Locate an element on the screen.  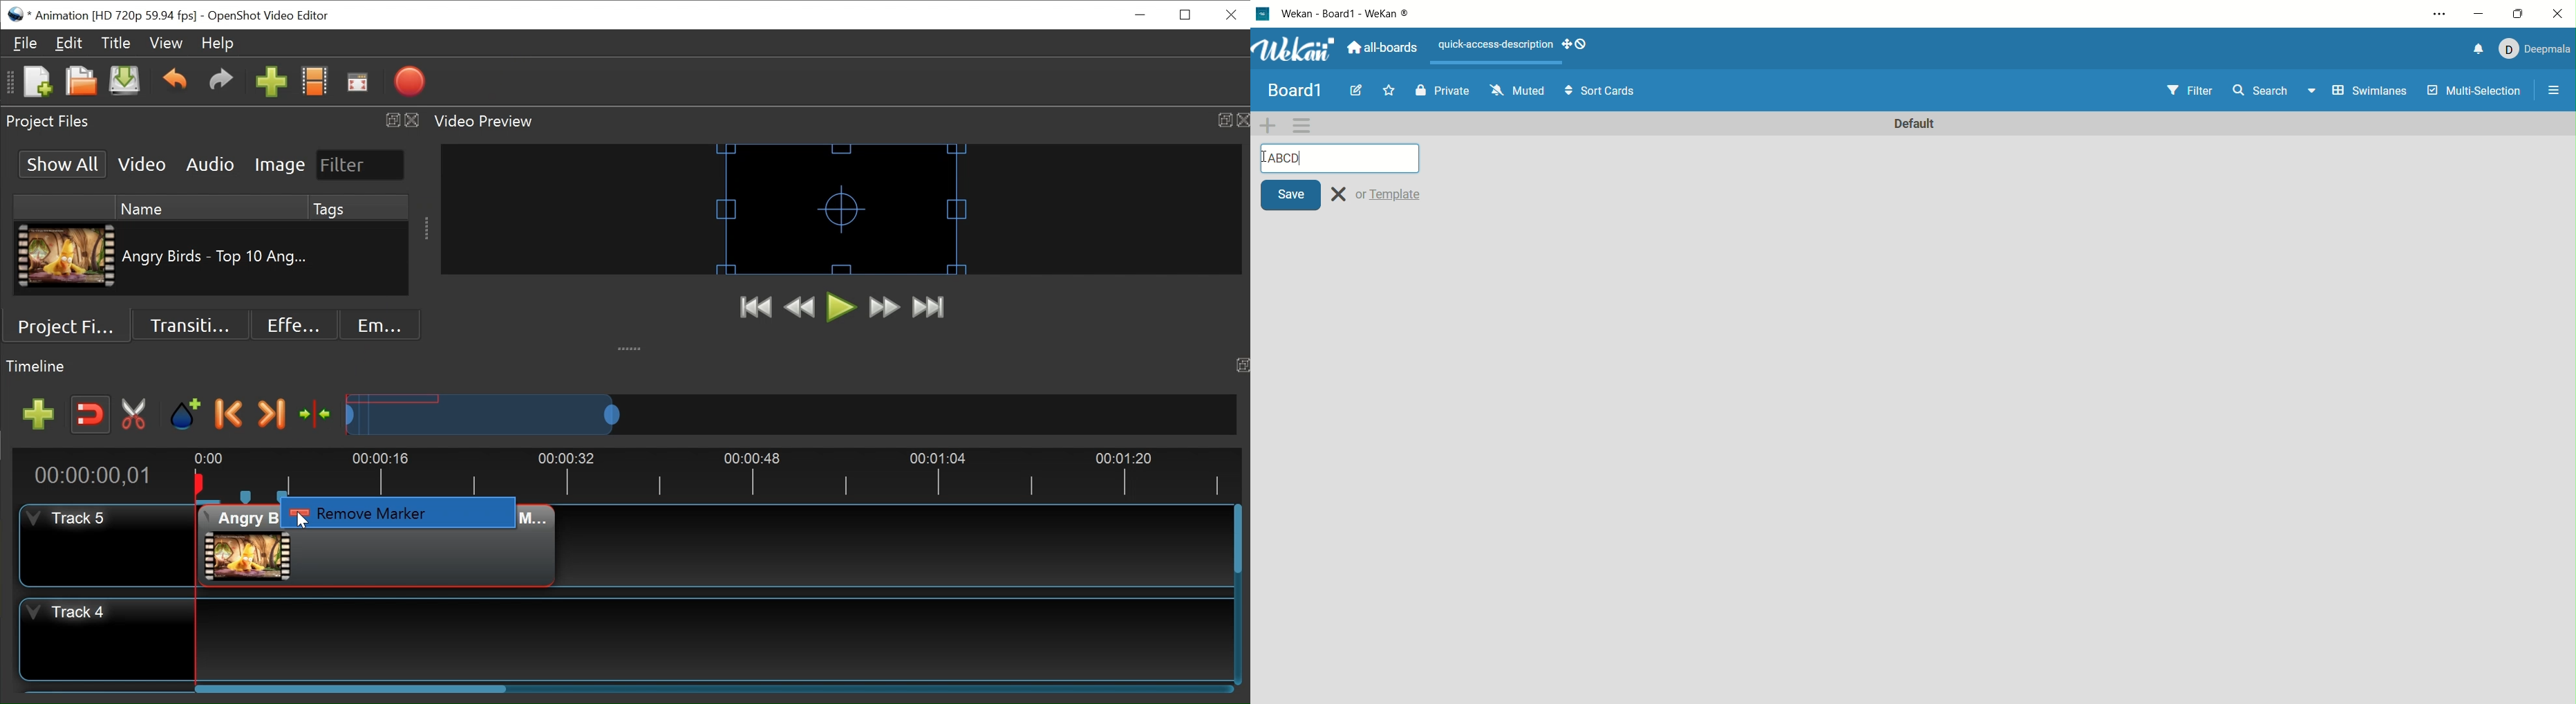
Preview Window is located at coordinates (842, 209).